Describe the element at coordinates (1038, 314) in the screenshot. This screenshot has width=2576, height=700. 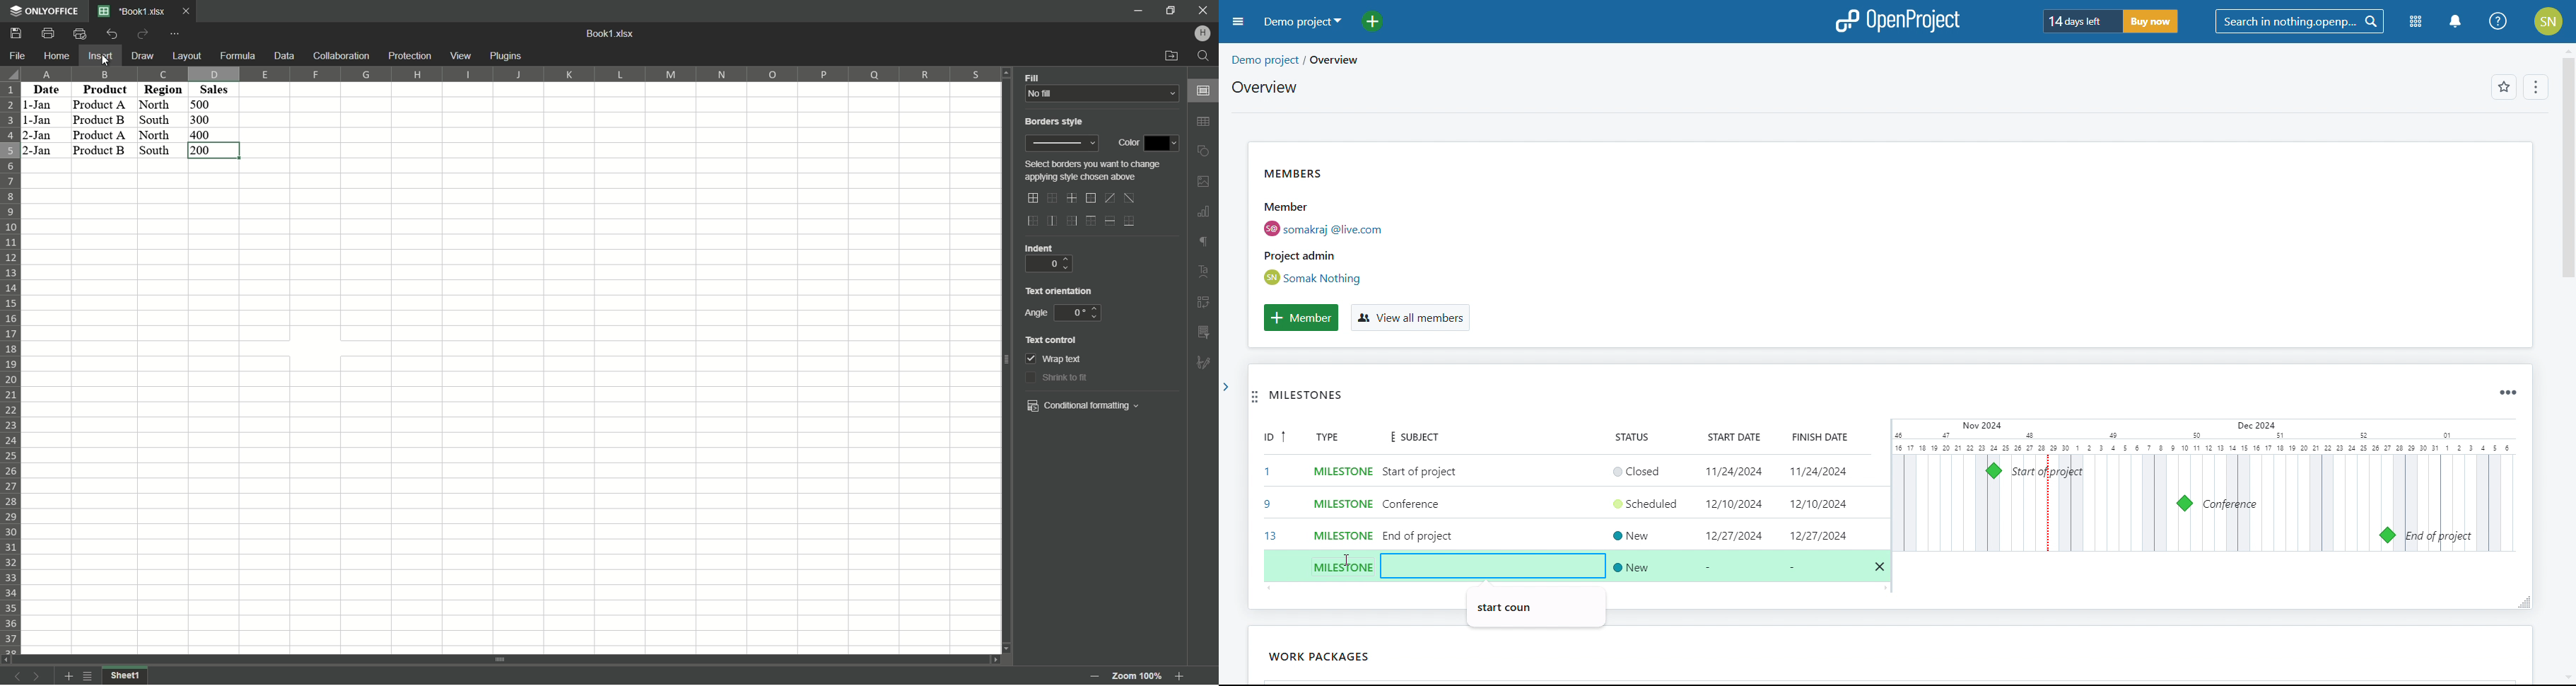
I see `angle` at that location.